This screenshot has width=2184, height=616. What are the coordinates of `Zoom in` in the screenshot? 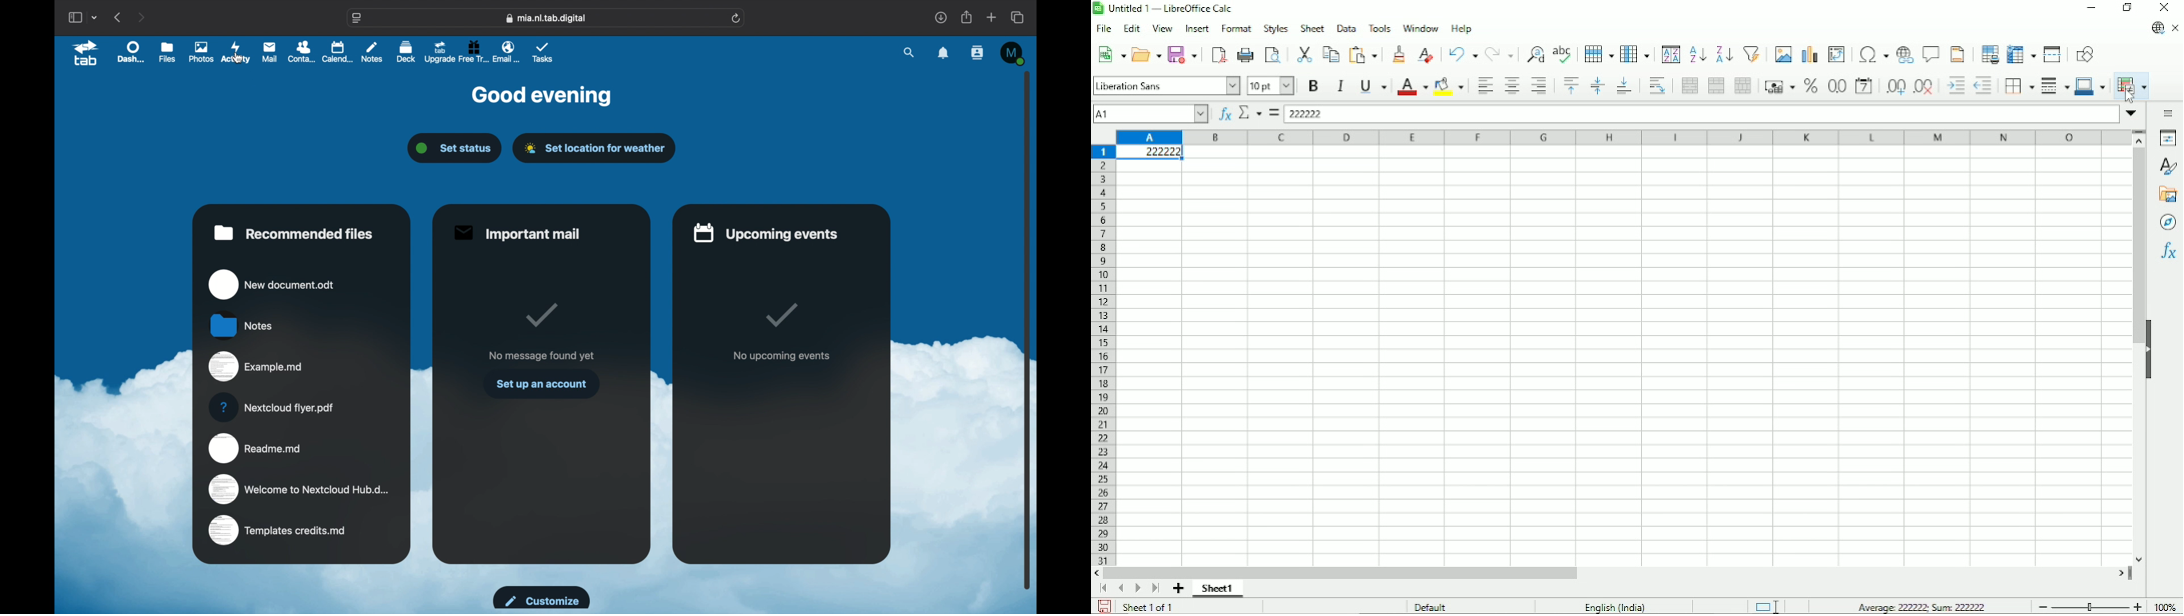 It's located at (2137, 606).